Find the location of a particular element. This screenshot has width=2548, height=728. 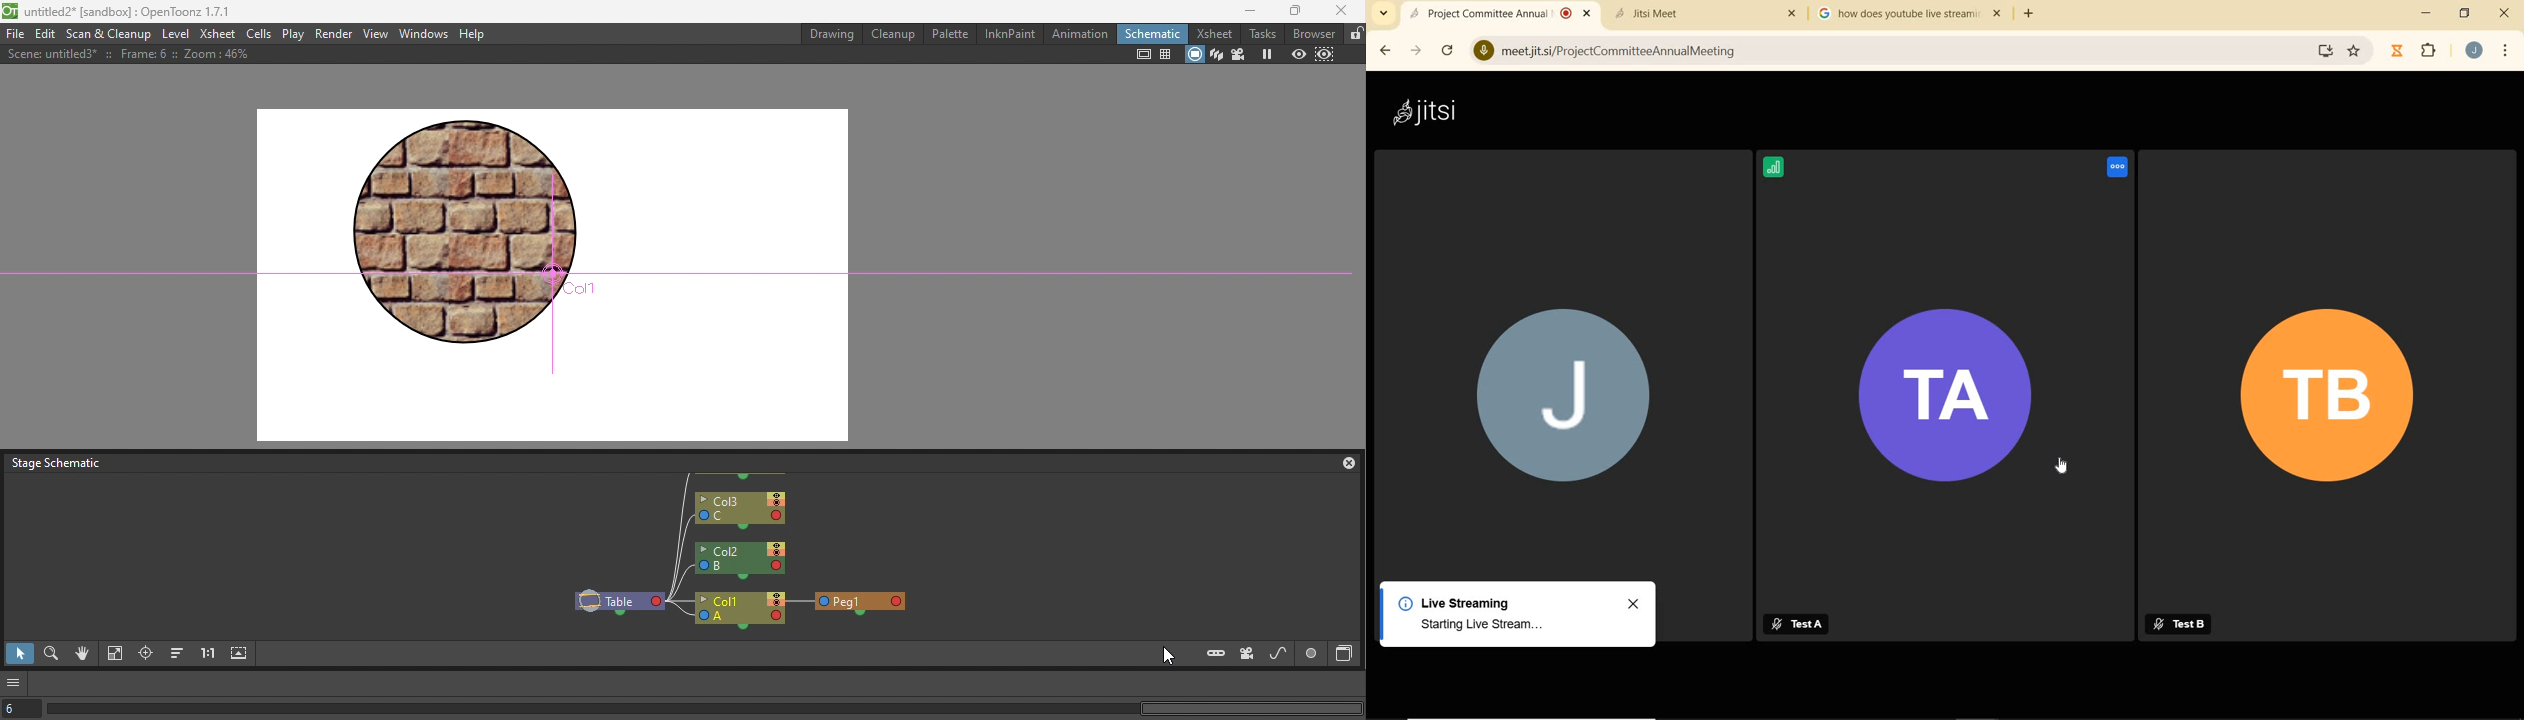

Close is located at coordinates (1342, 10).